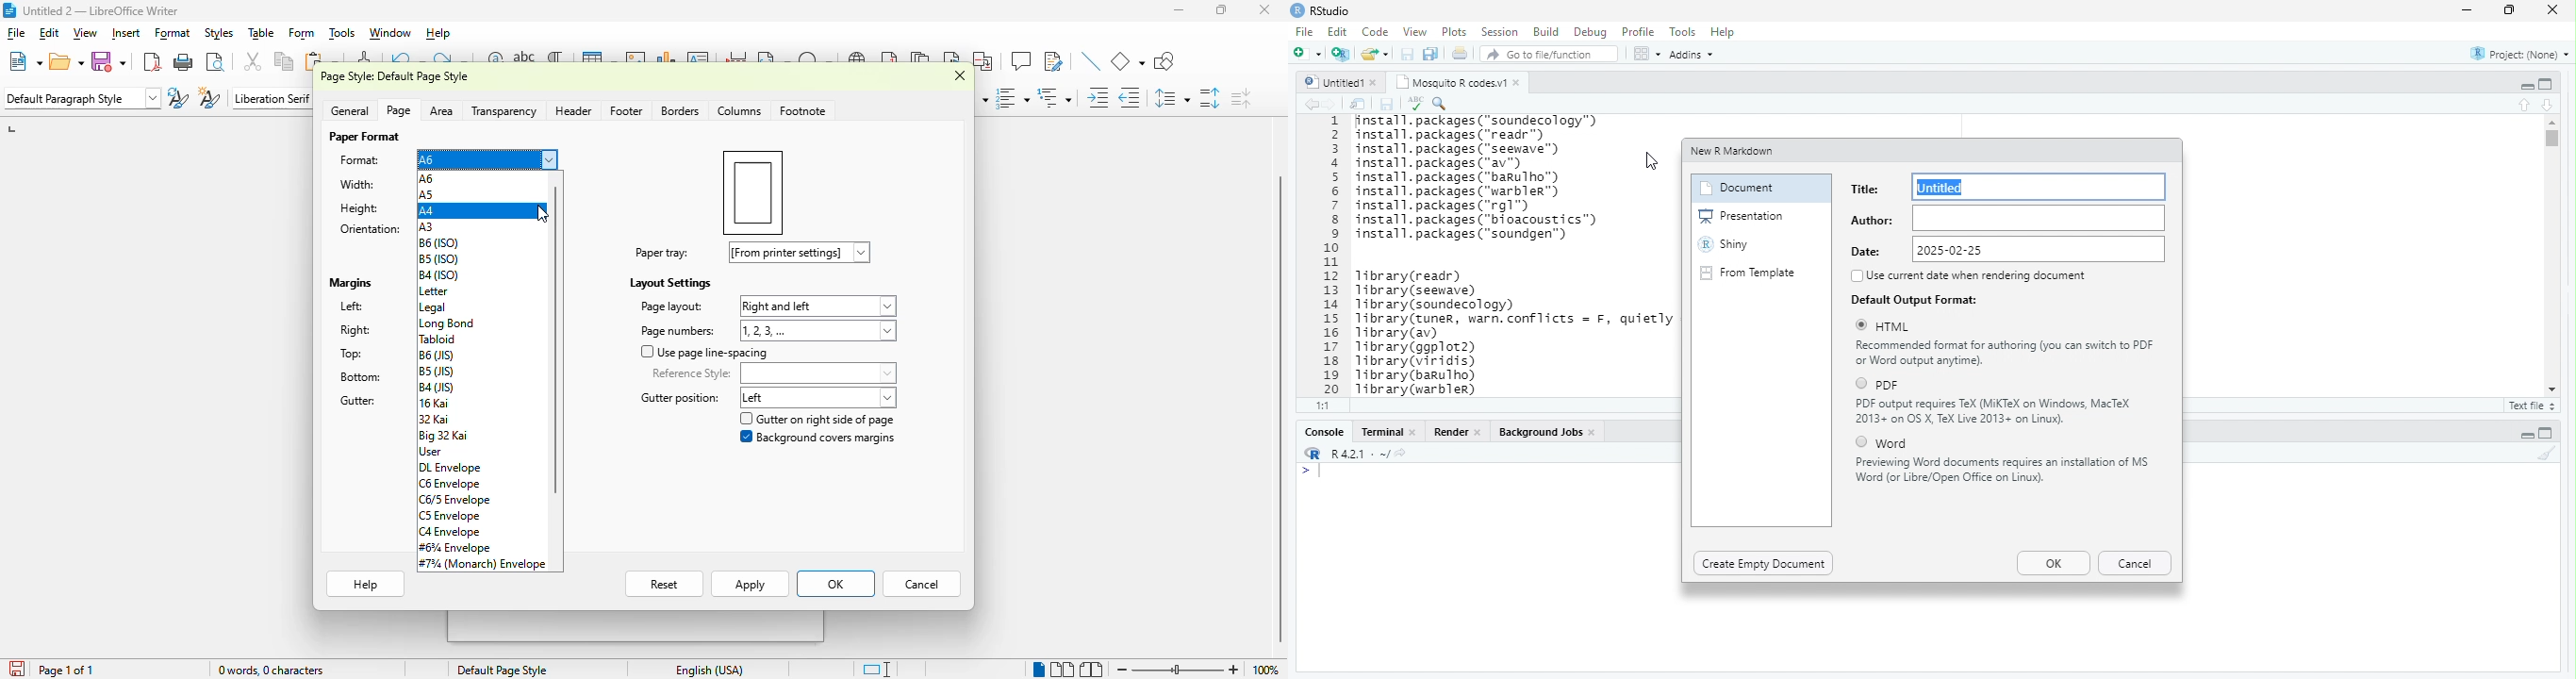 The height and width of the screenshot is (700, 2576). What do you see at coordinates (1414, 31) in the screenshot?
I see `View` at bounding box center [1414, 31].